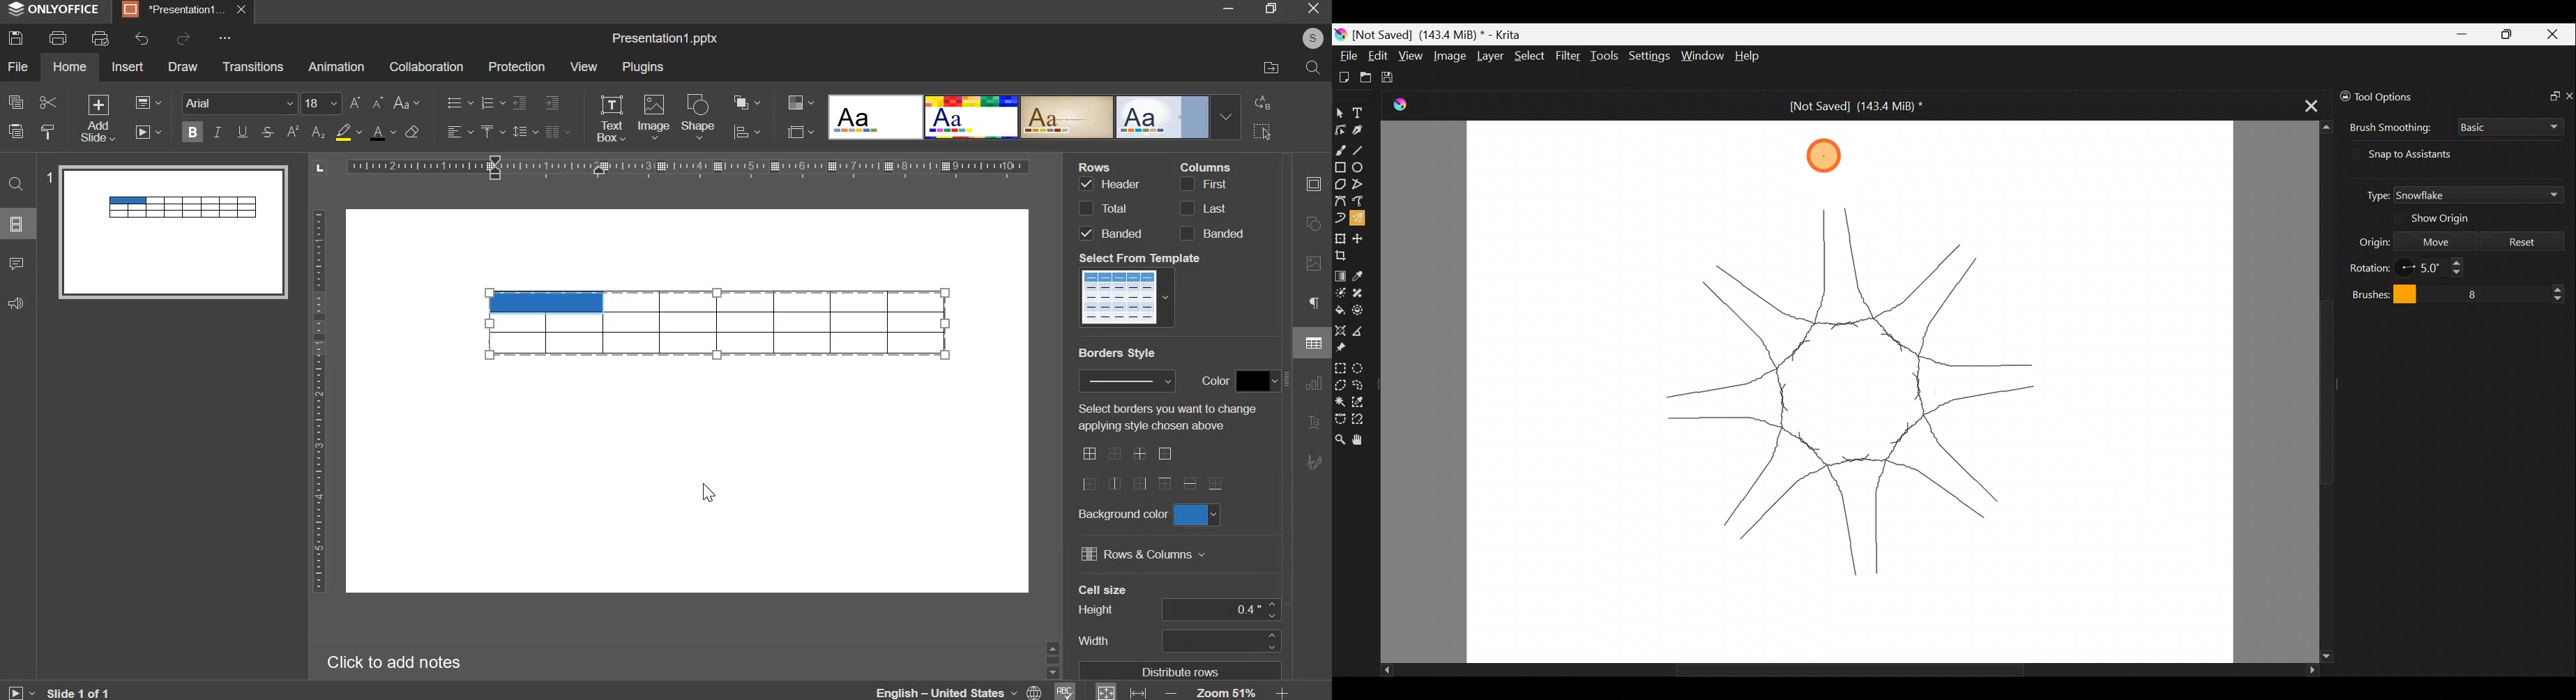 The height and width of the screenshot is (700, 2576). Describe the element at coordinates (584, 66) in the screenshot. I see `view` at that location.